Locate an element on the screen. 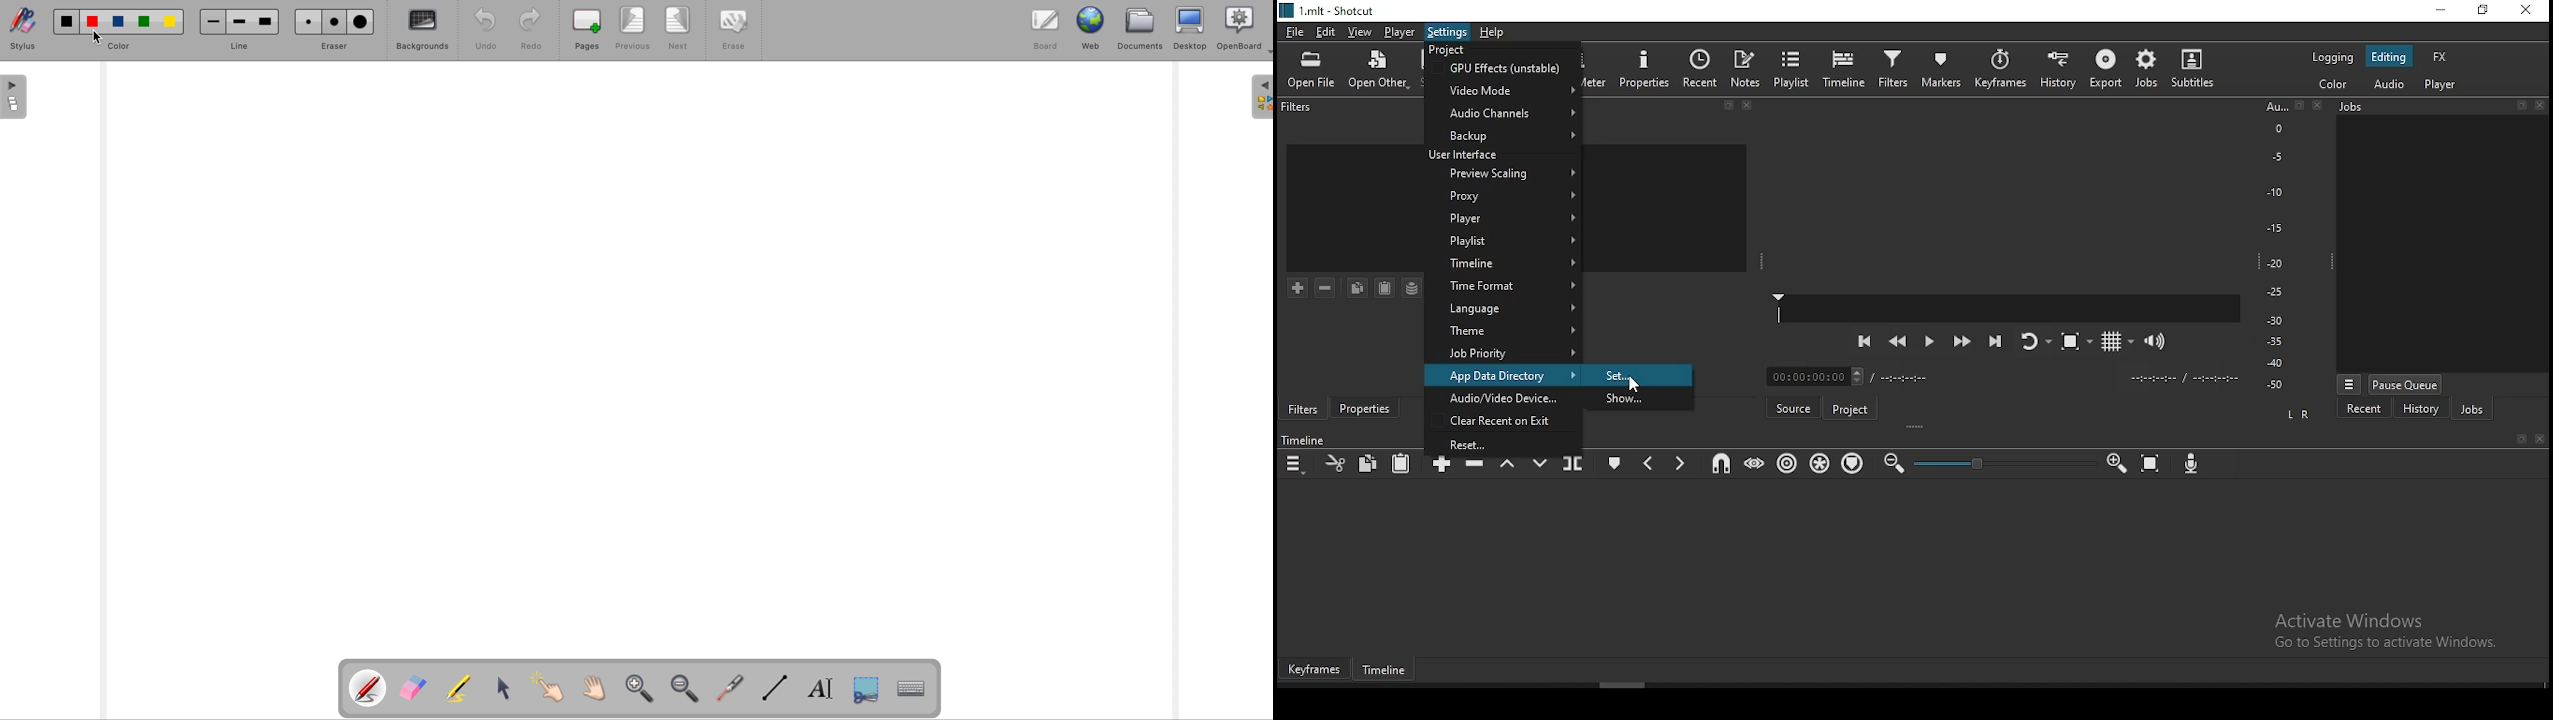 This screenshot has width=2576, height=728. record audio is located at coordinates (2192, 465).